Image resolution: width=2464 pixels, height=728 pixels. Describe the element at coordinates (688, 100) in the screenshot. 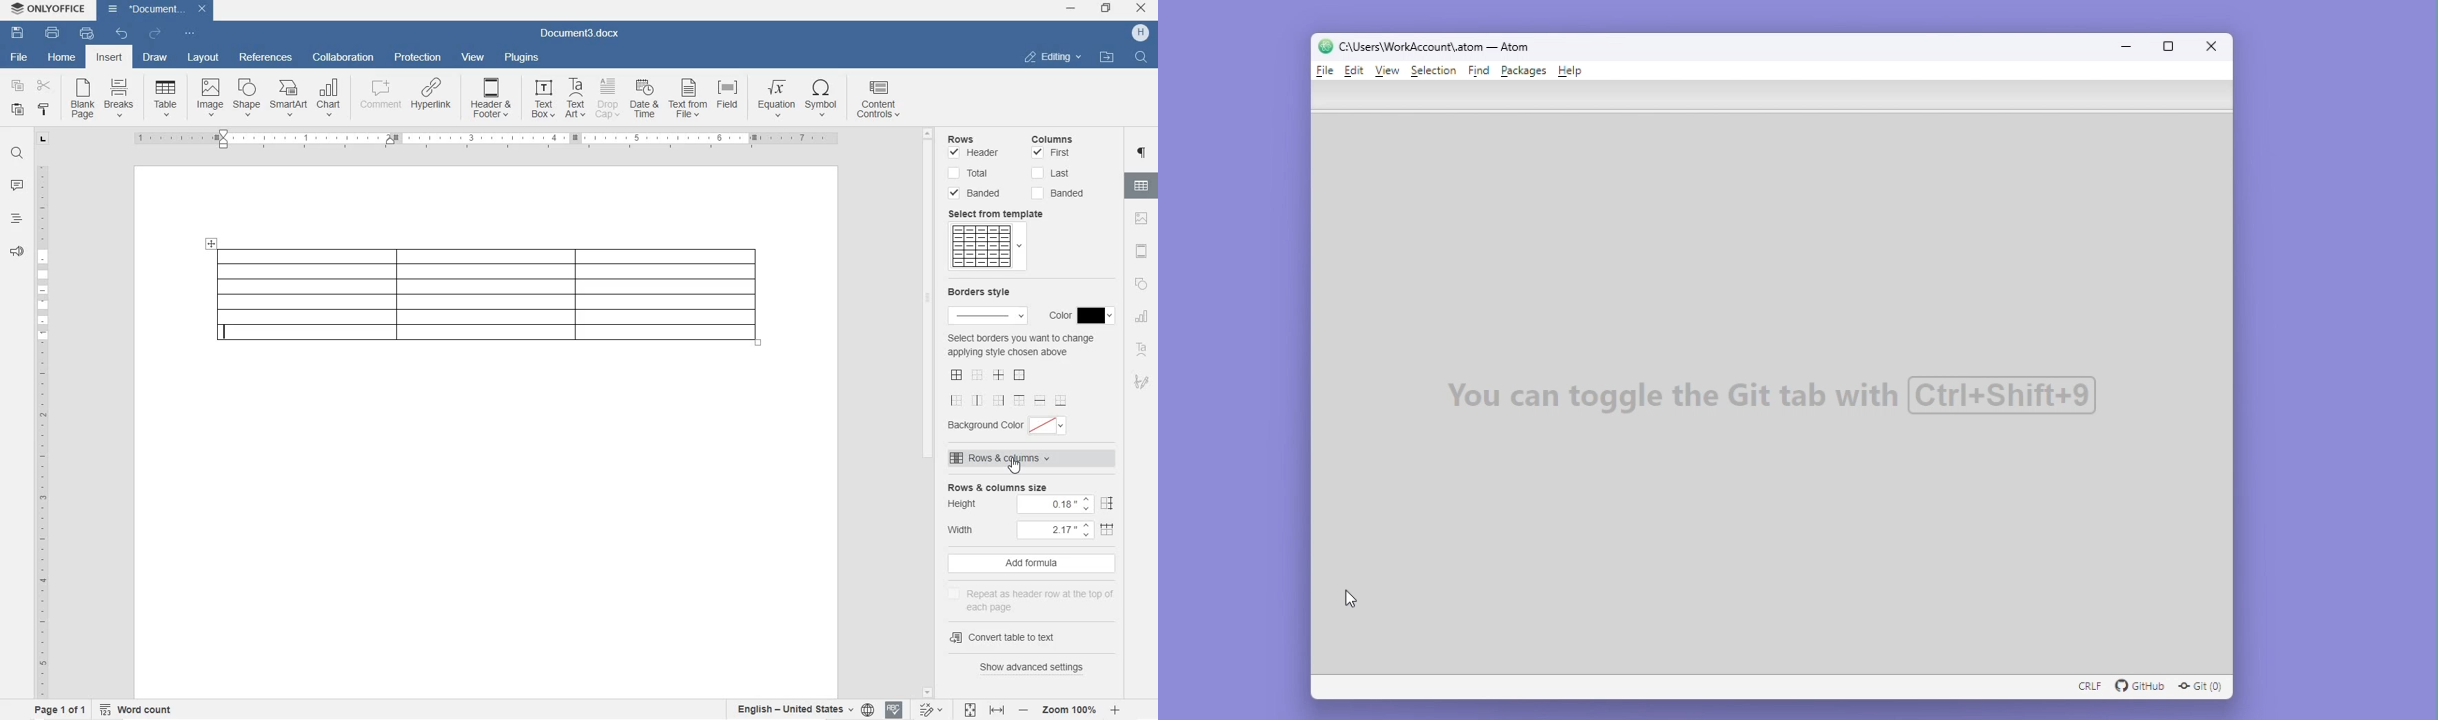

I see `TEXT FROM FILE` at that location.